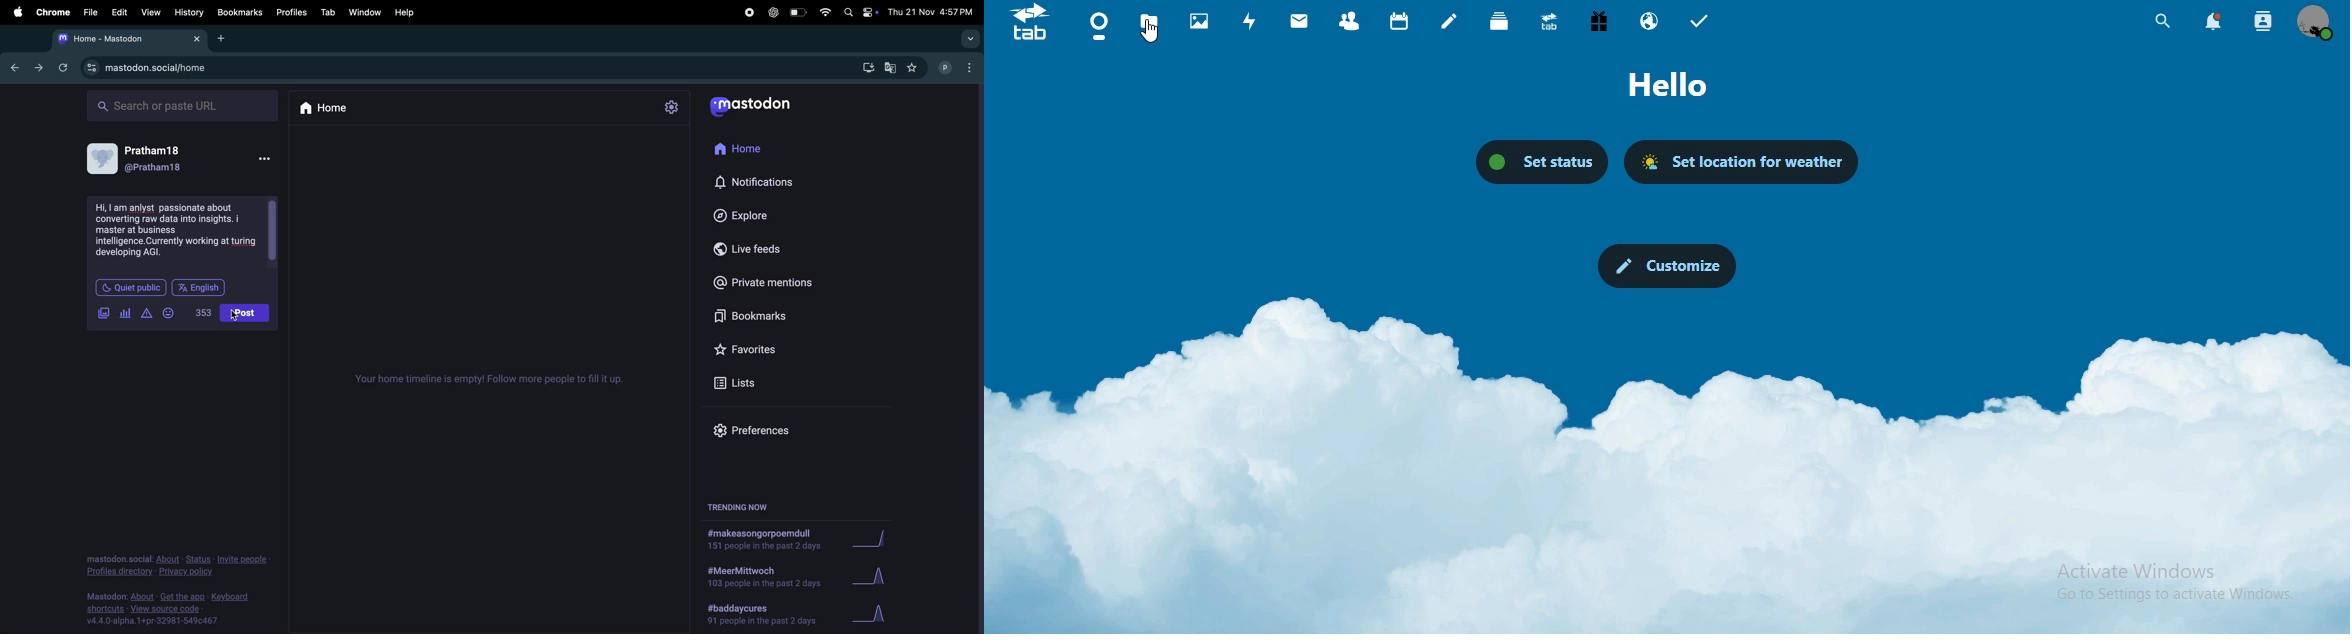 The image size is (2352, 644). What do you see at coordinates (2314, 23) in the screenshot?
I see `view profile` at bounding box center [2314, 23].